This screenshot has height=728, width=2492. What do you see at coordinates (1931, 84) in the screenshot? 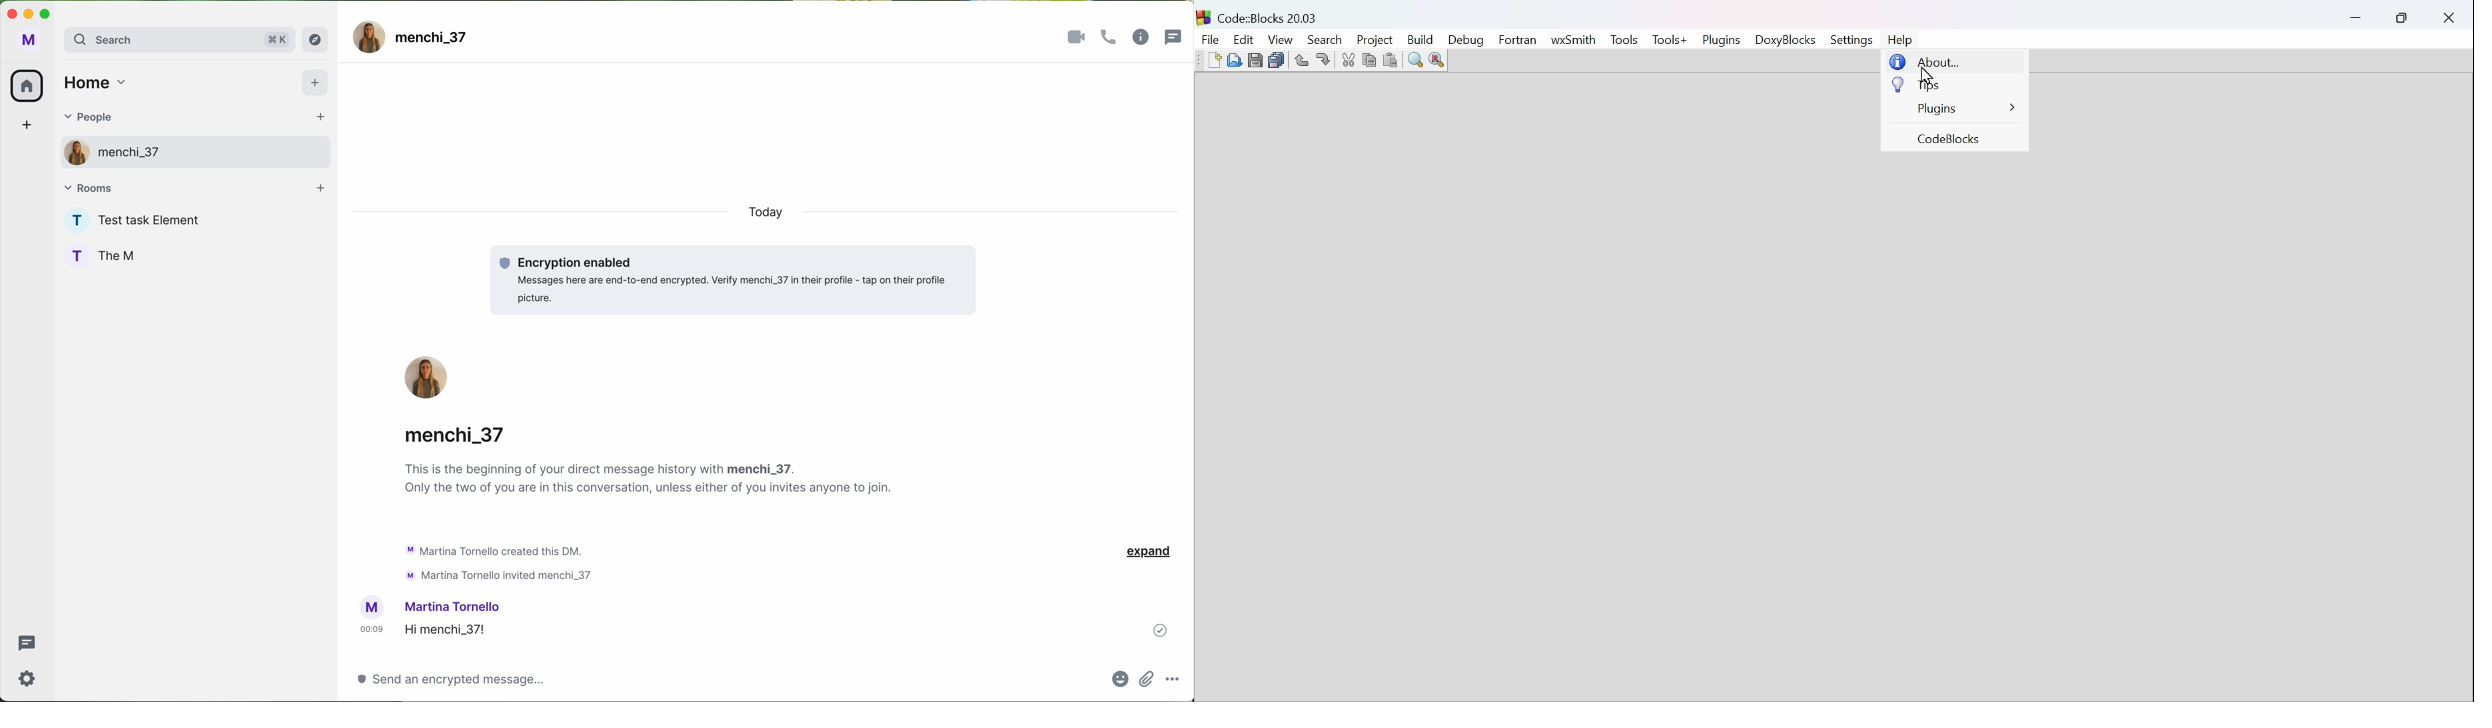
I see `Tips` at bounding box center [1931, 84].